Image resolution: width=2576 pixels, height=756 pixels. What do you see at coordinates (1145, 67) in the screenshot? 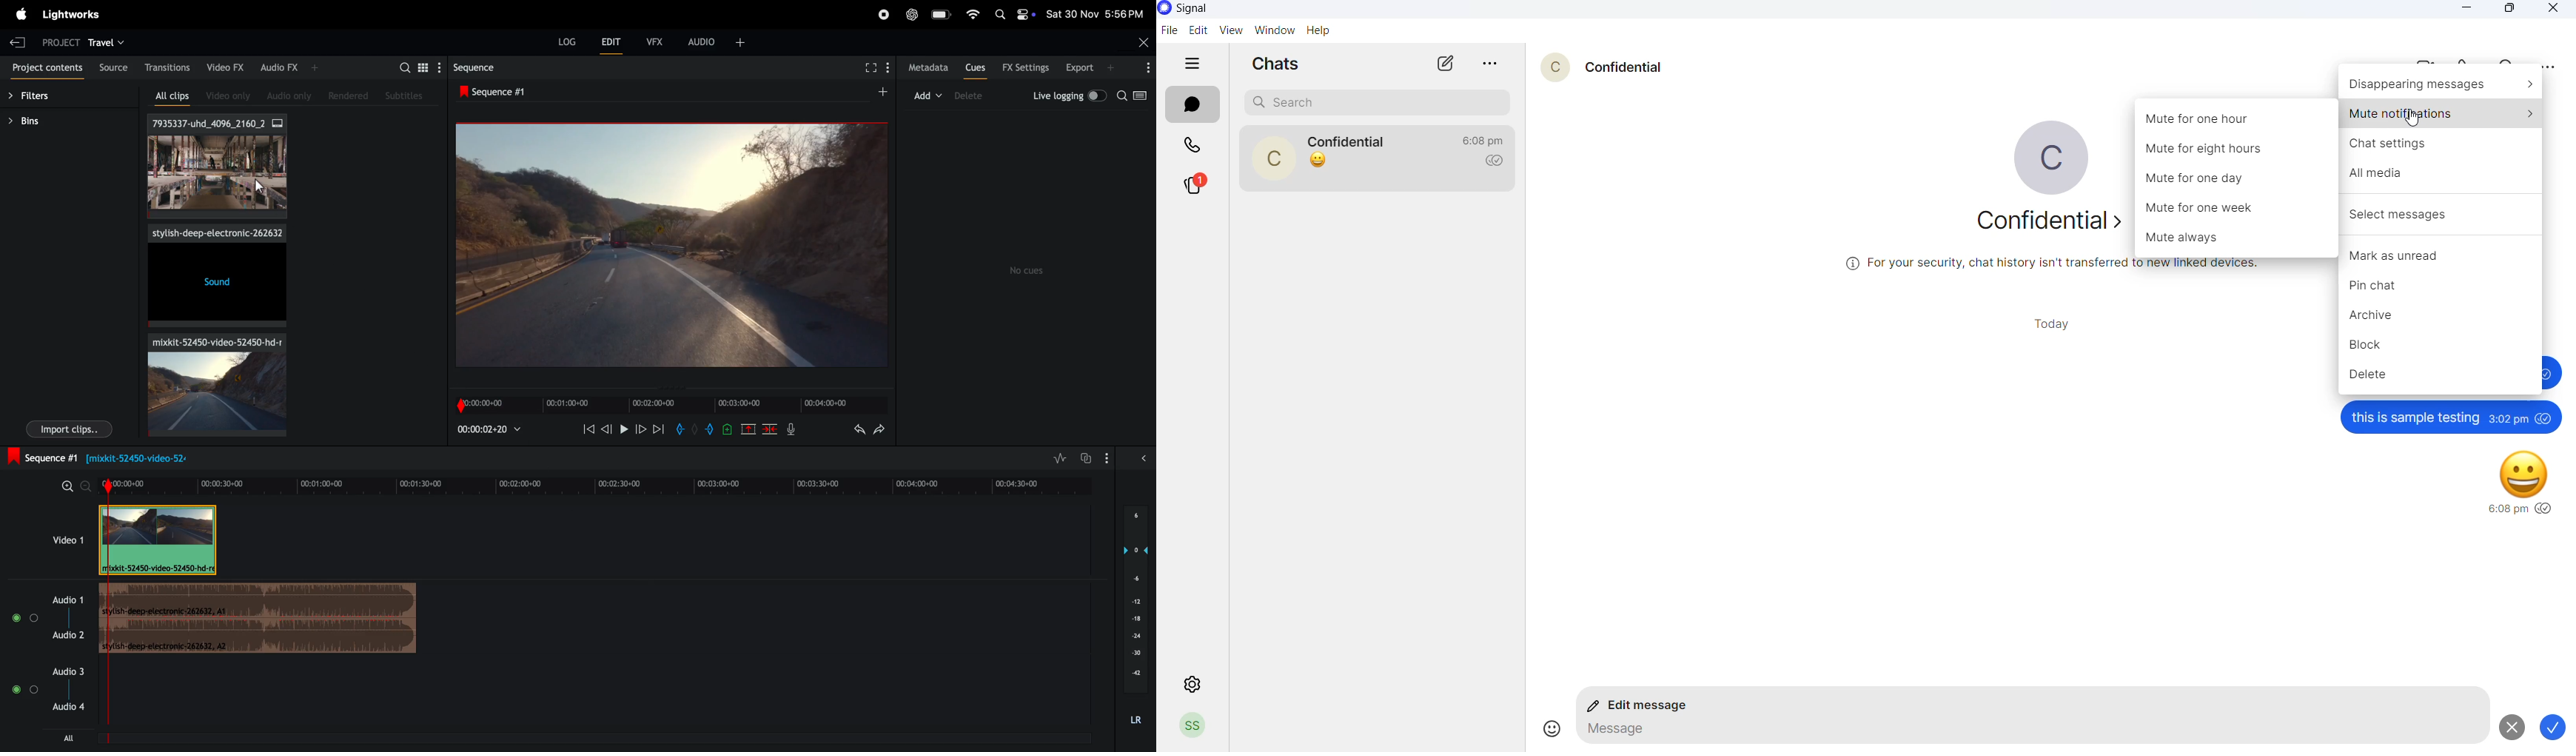
I see `options` at bounding box center [1145, 67].